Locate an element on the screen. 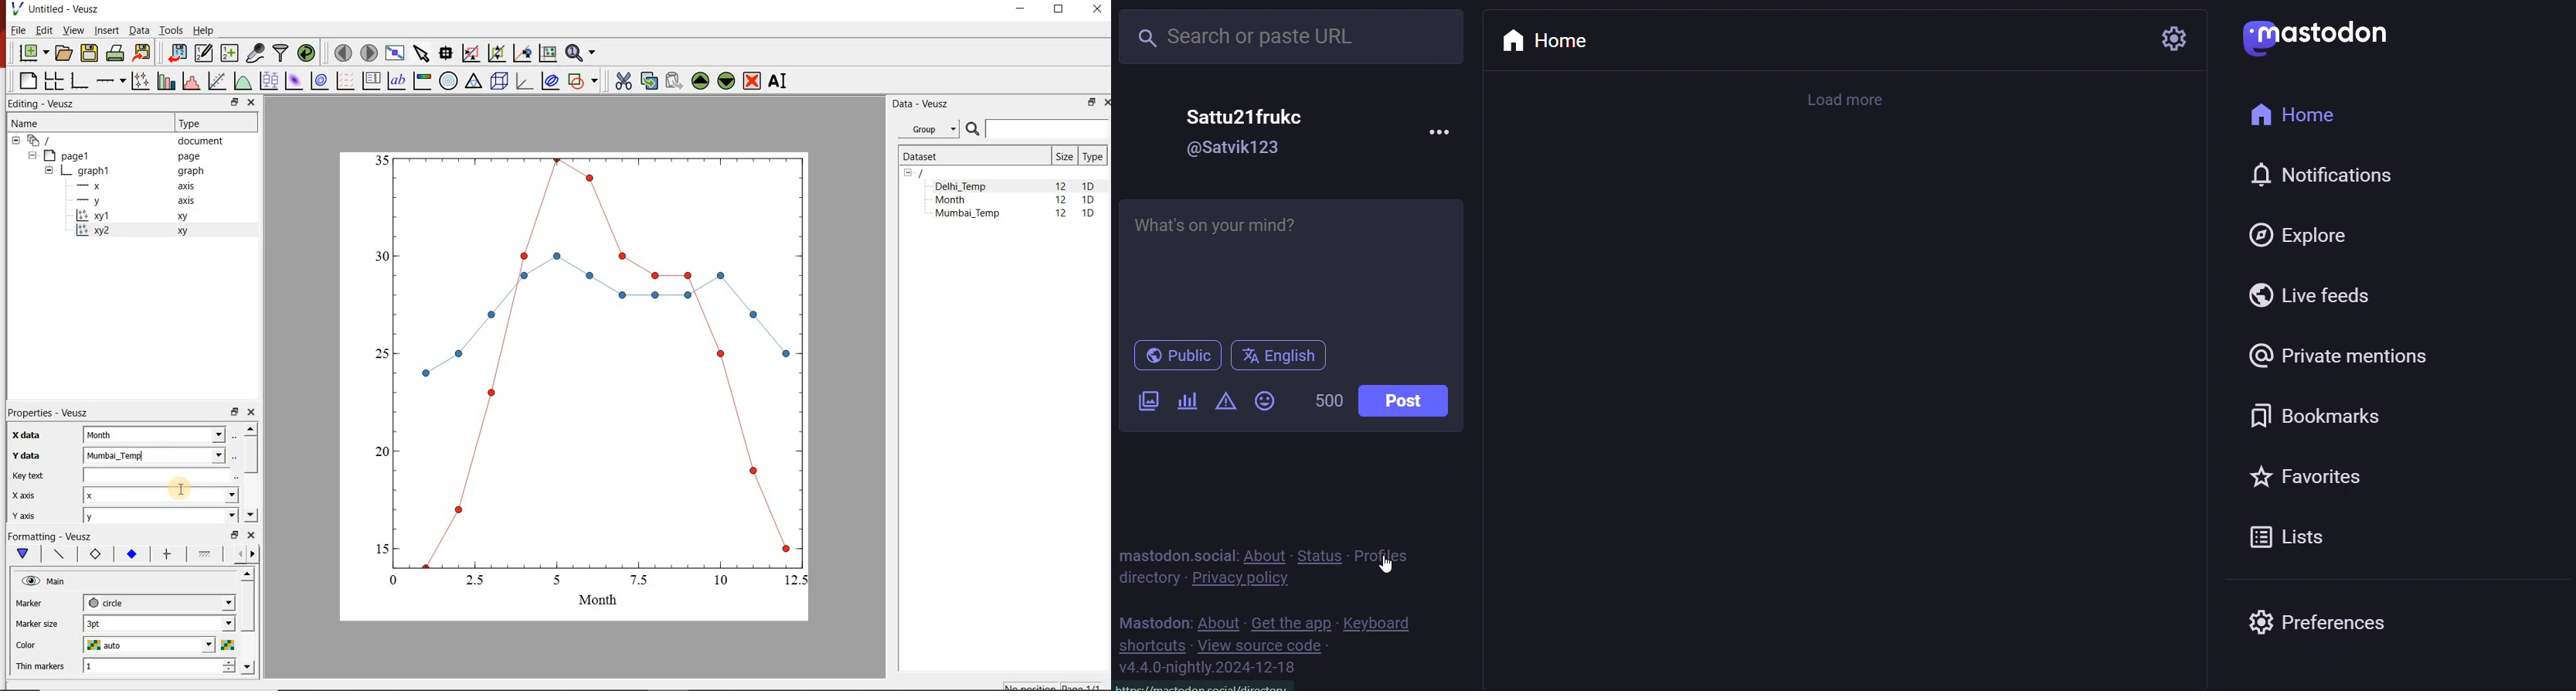 This screenshot has width=2576, height=700. arrange graphs in a grid is located at coordinates (53, 81).